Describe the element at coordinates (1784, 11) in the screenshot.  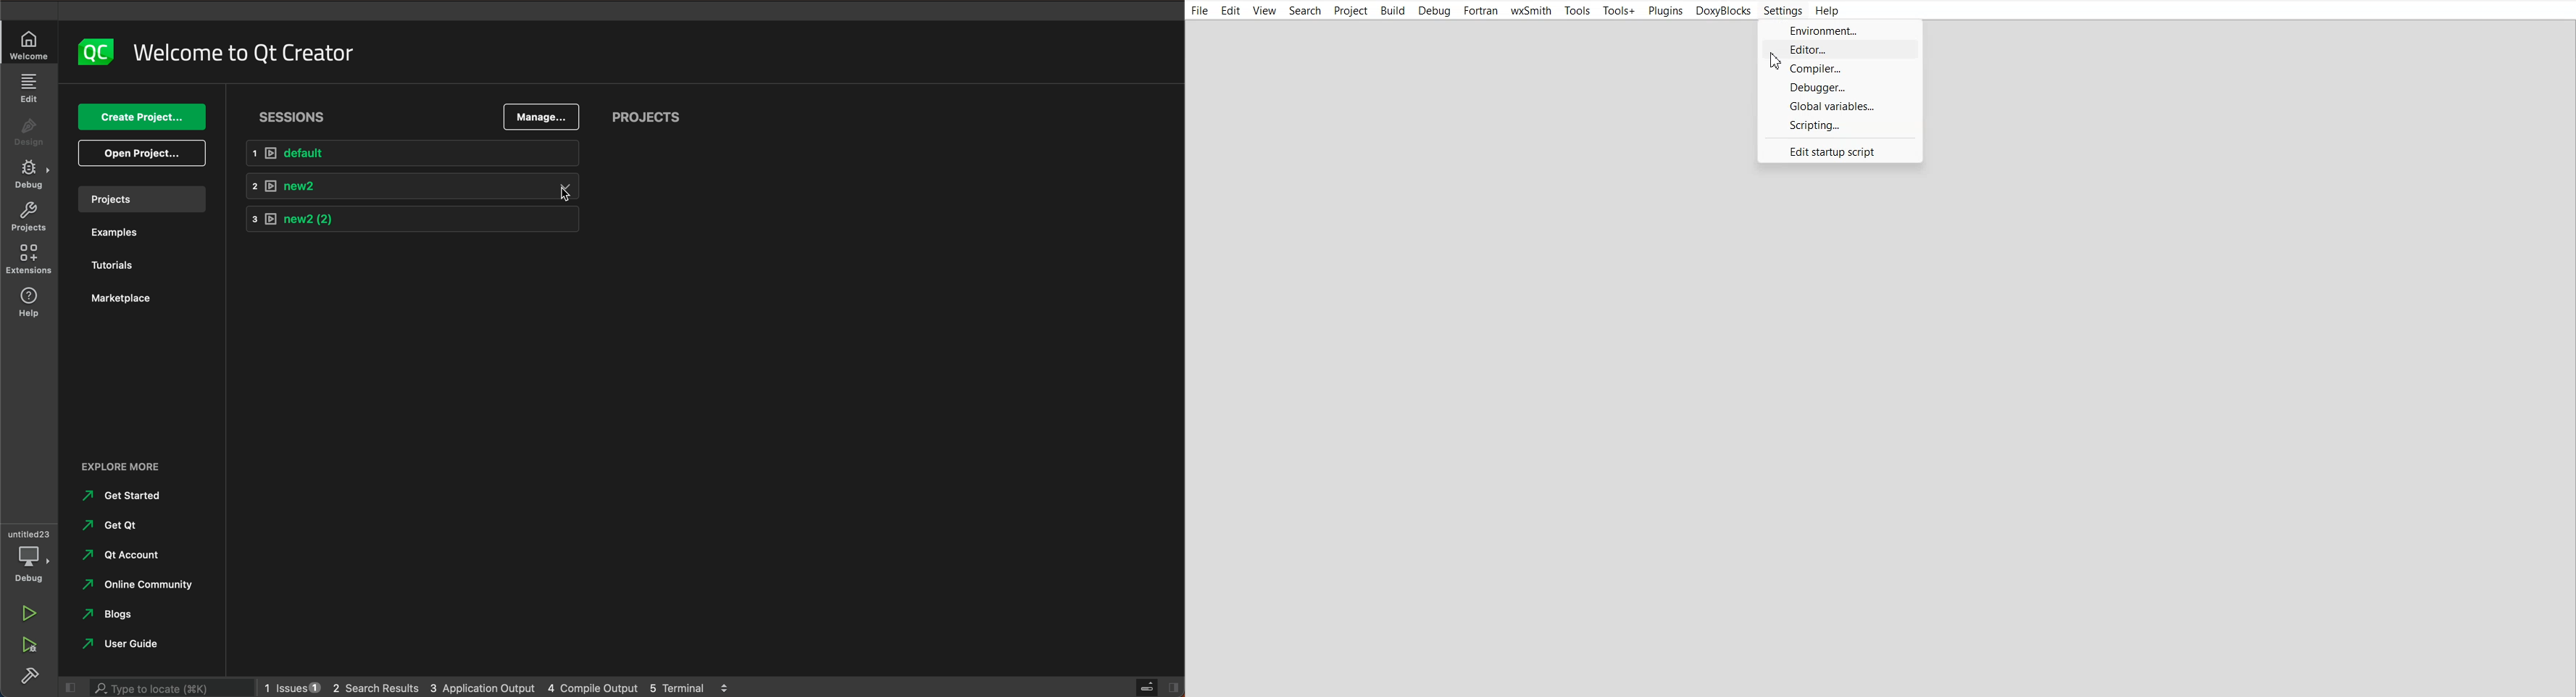
I see `Settings` at that location.